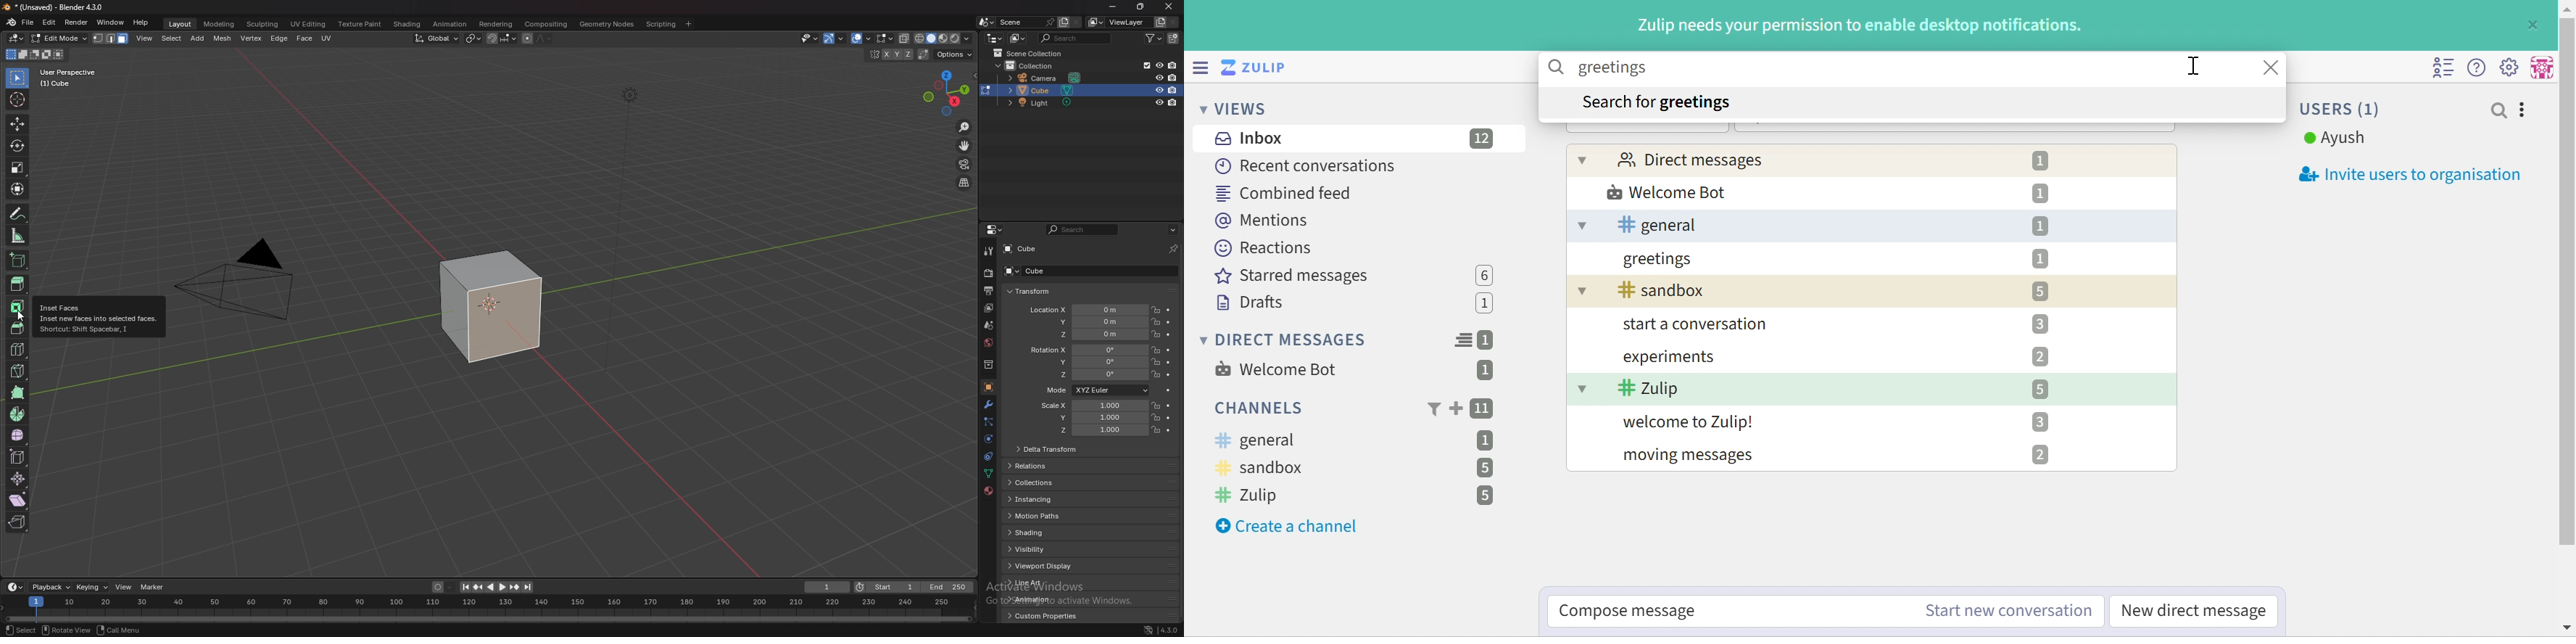 The width and height of the screenshot is (2576, 644). I want to click on Create a channel, so click(1289, 527).